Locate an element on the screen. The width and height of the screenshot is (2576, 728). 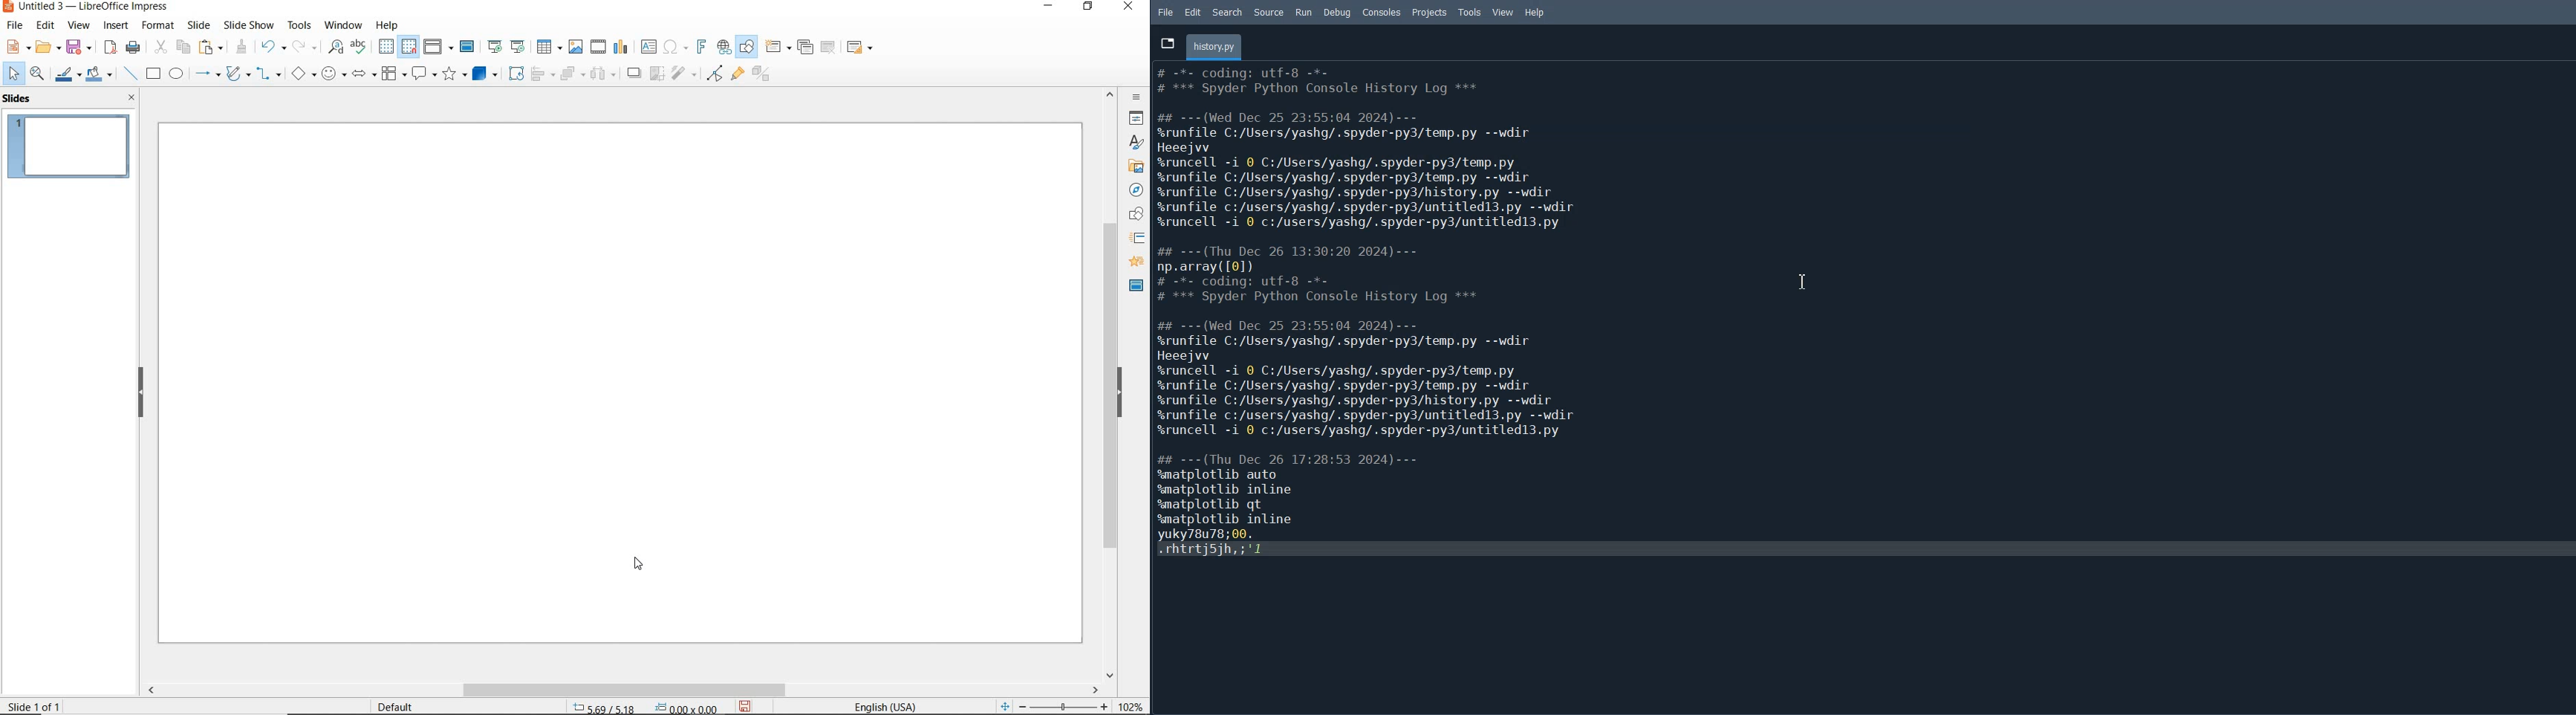
CUT is located at coordinates (162, 46).